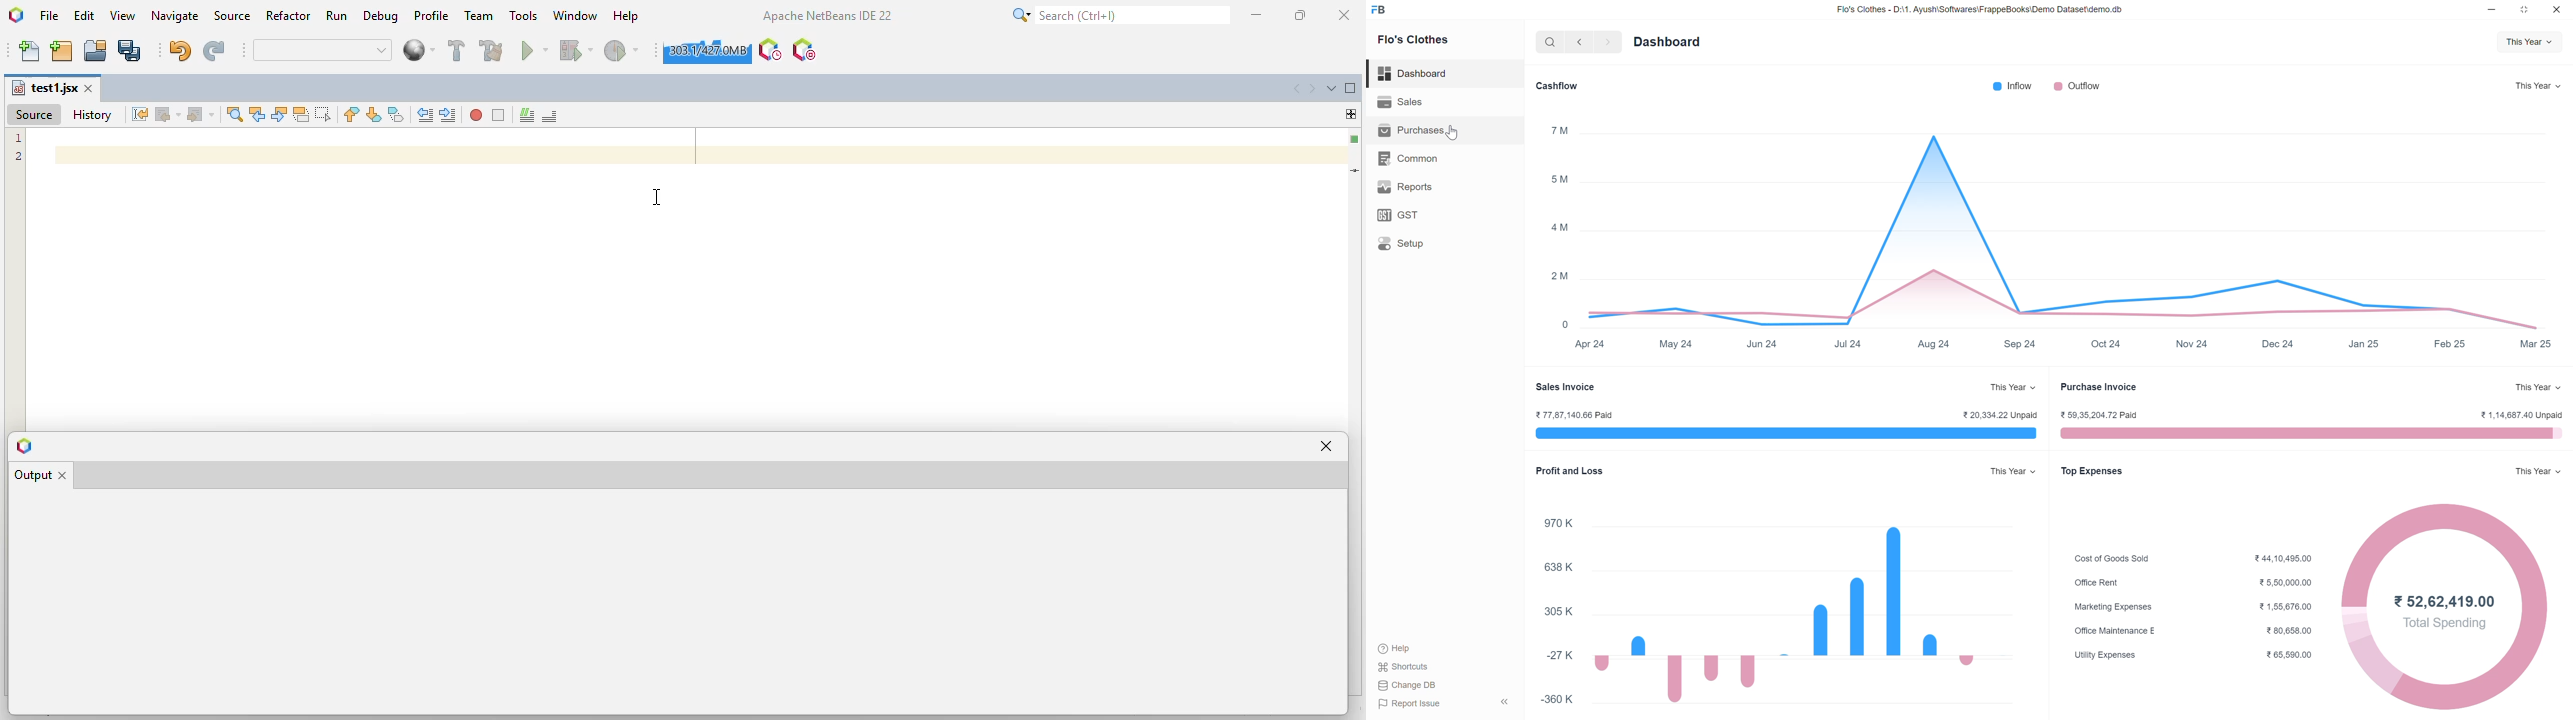 The image size is (2576, 728). Describe the element at coordinates (1579, 42) in the screenshot. I see `previous` at that location.